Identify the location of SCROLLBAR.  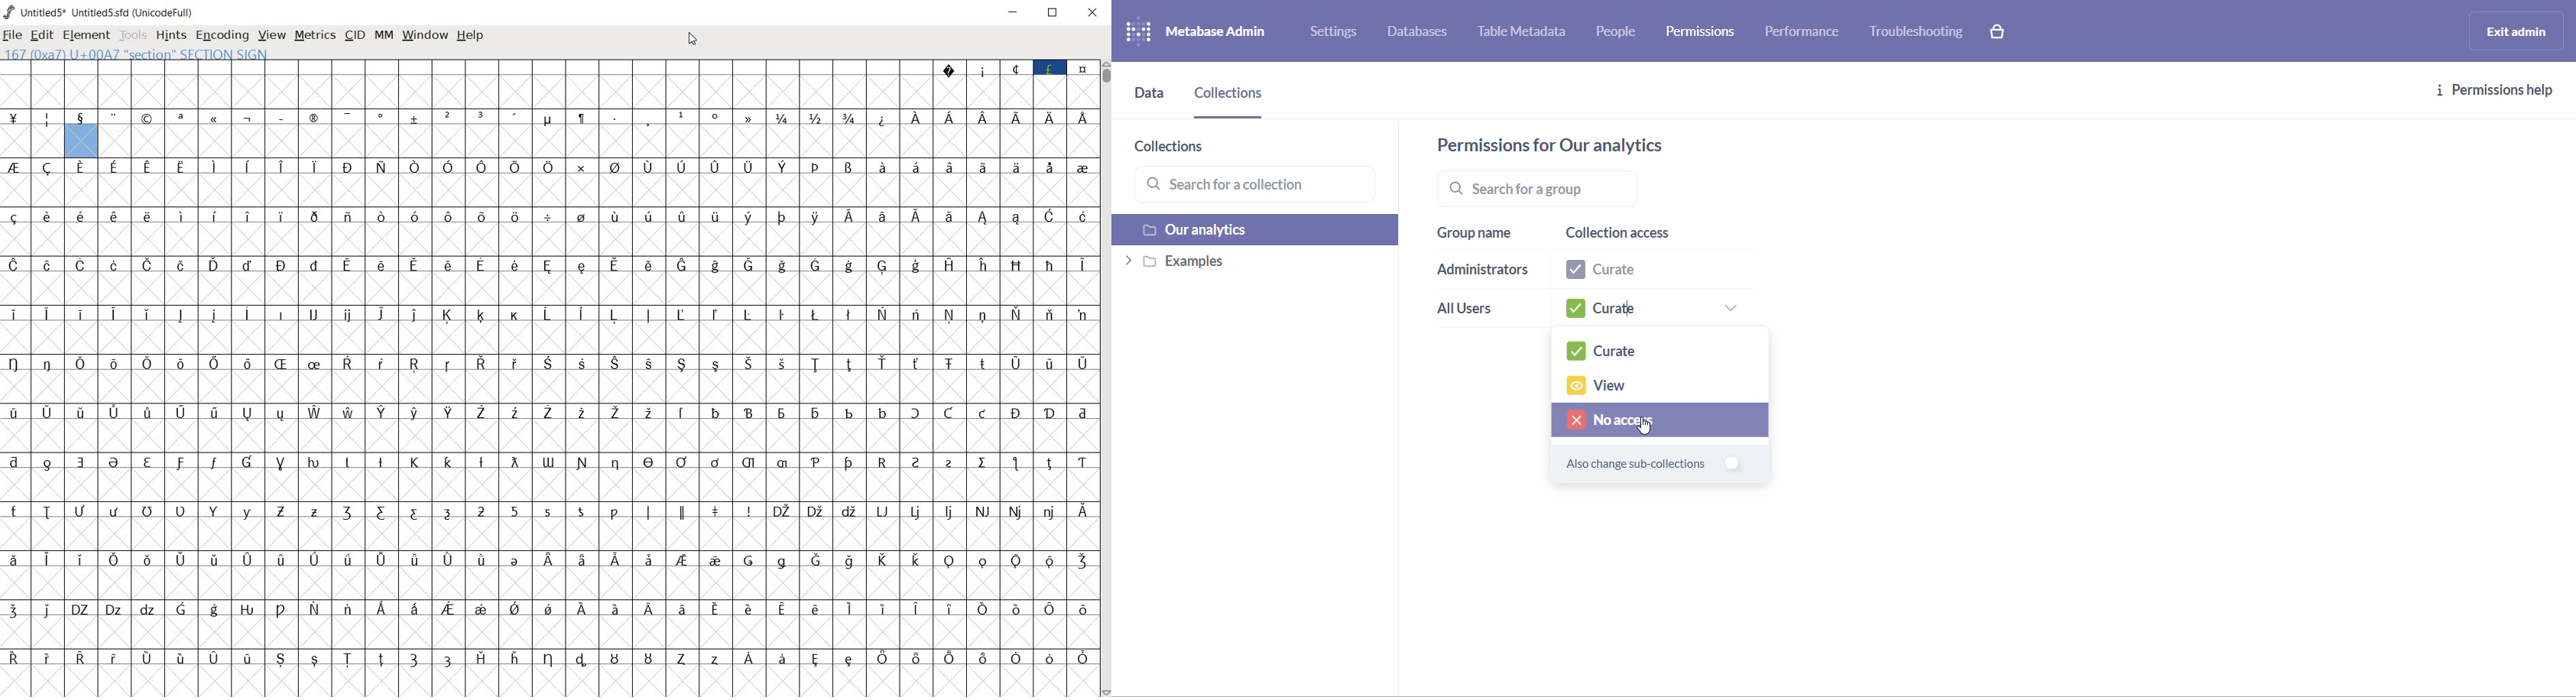
(1105, 379).